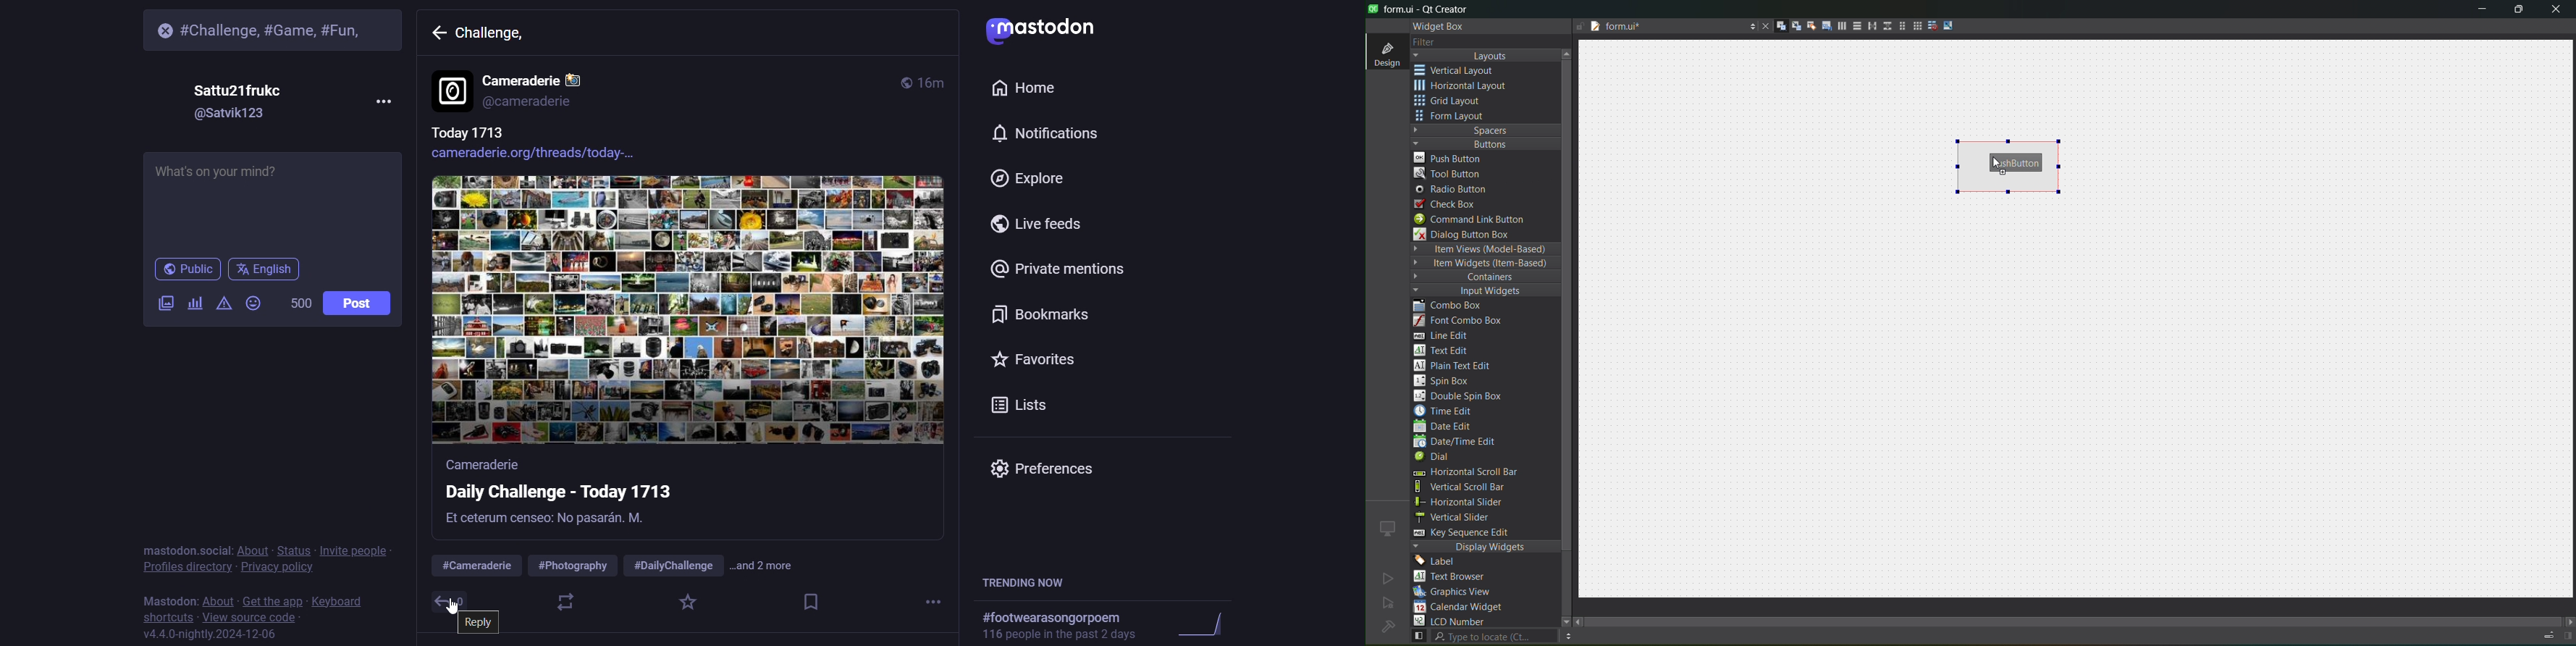  Describe the element at coordinates (299, 303) in the screenshot. I see `word limit` at that location.